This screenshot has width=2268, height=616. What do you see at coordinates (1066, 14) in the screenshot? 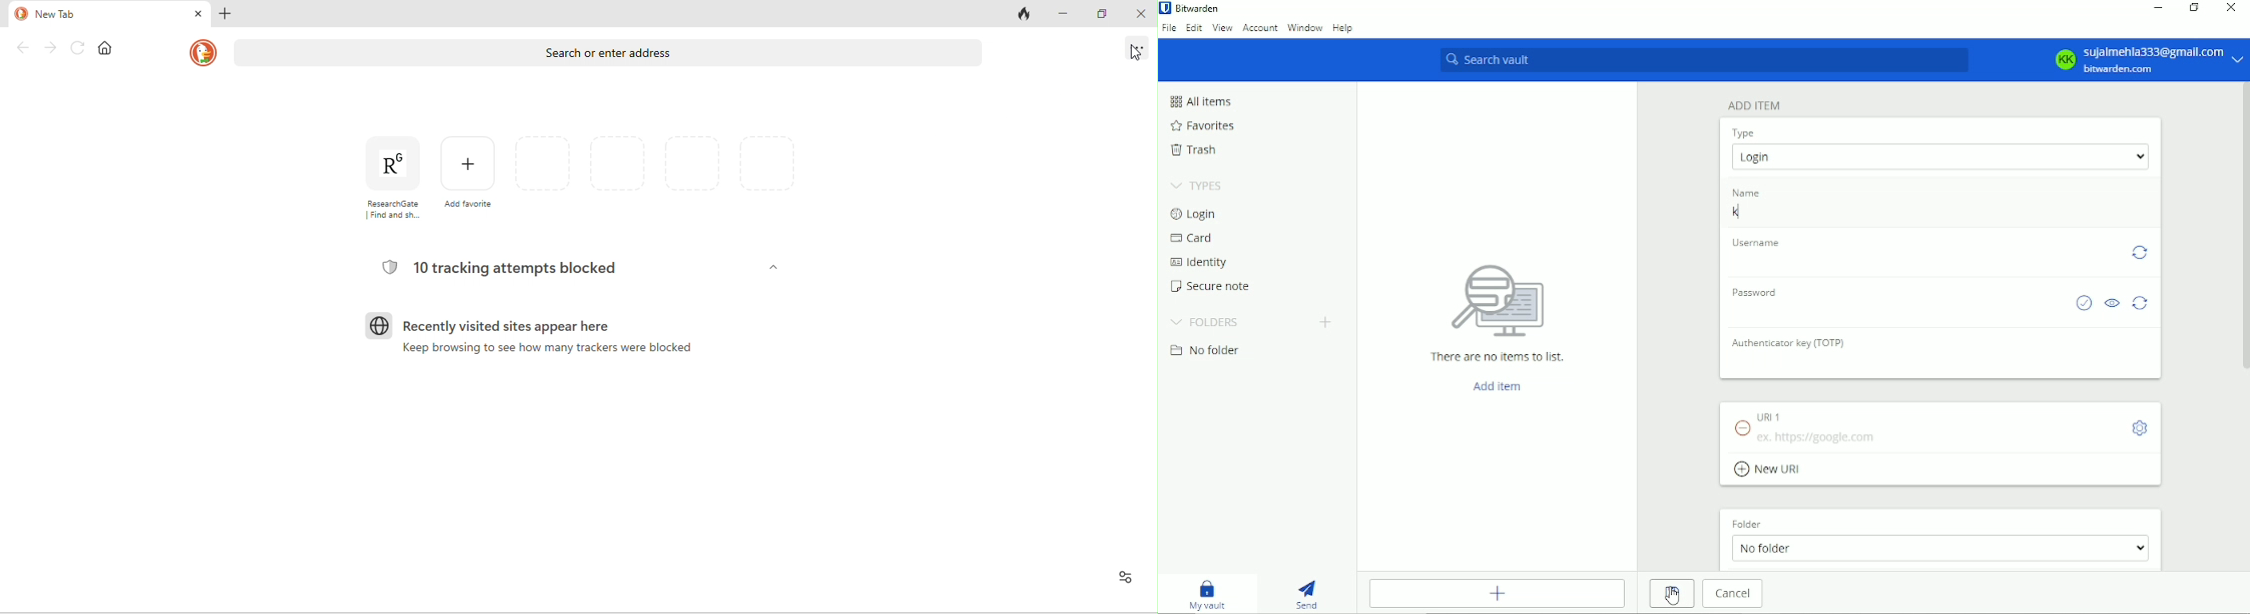
I see `minimize` at bounding box center [1066, 14].